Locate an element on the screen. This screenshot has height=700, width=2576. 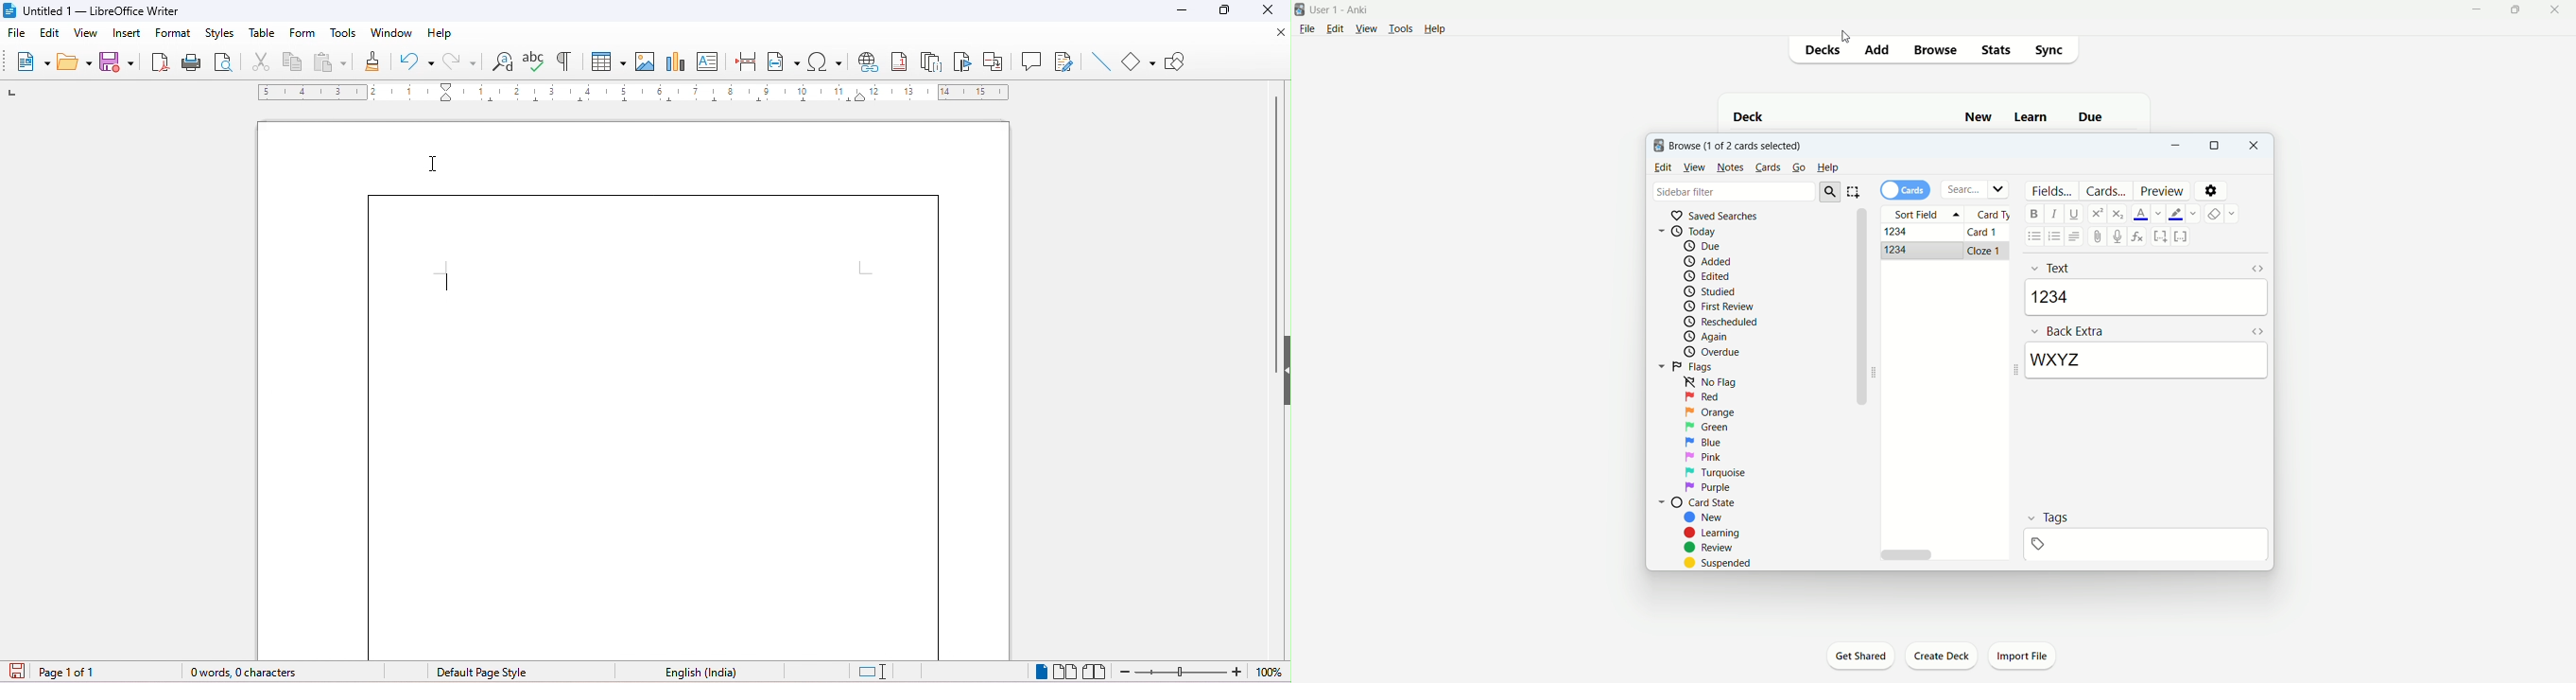
subscript is located at coordinates (2117, 214).